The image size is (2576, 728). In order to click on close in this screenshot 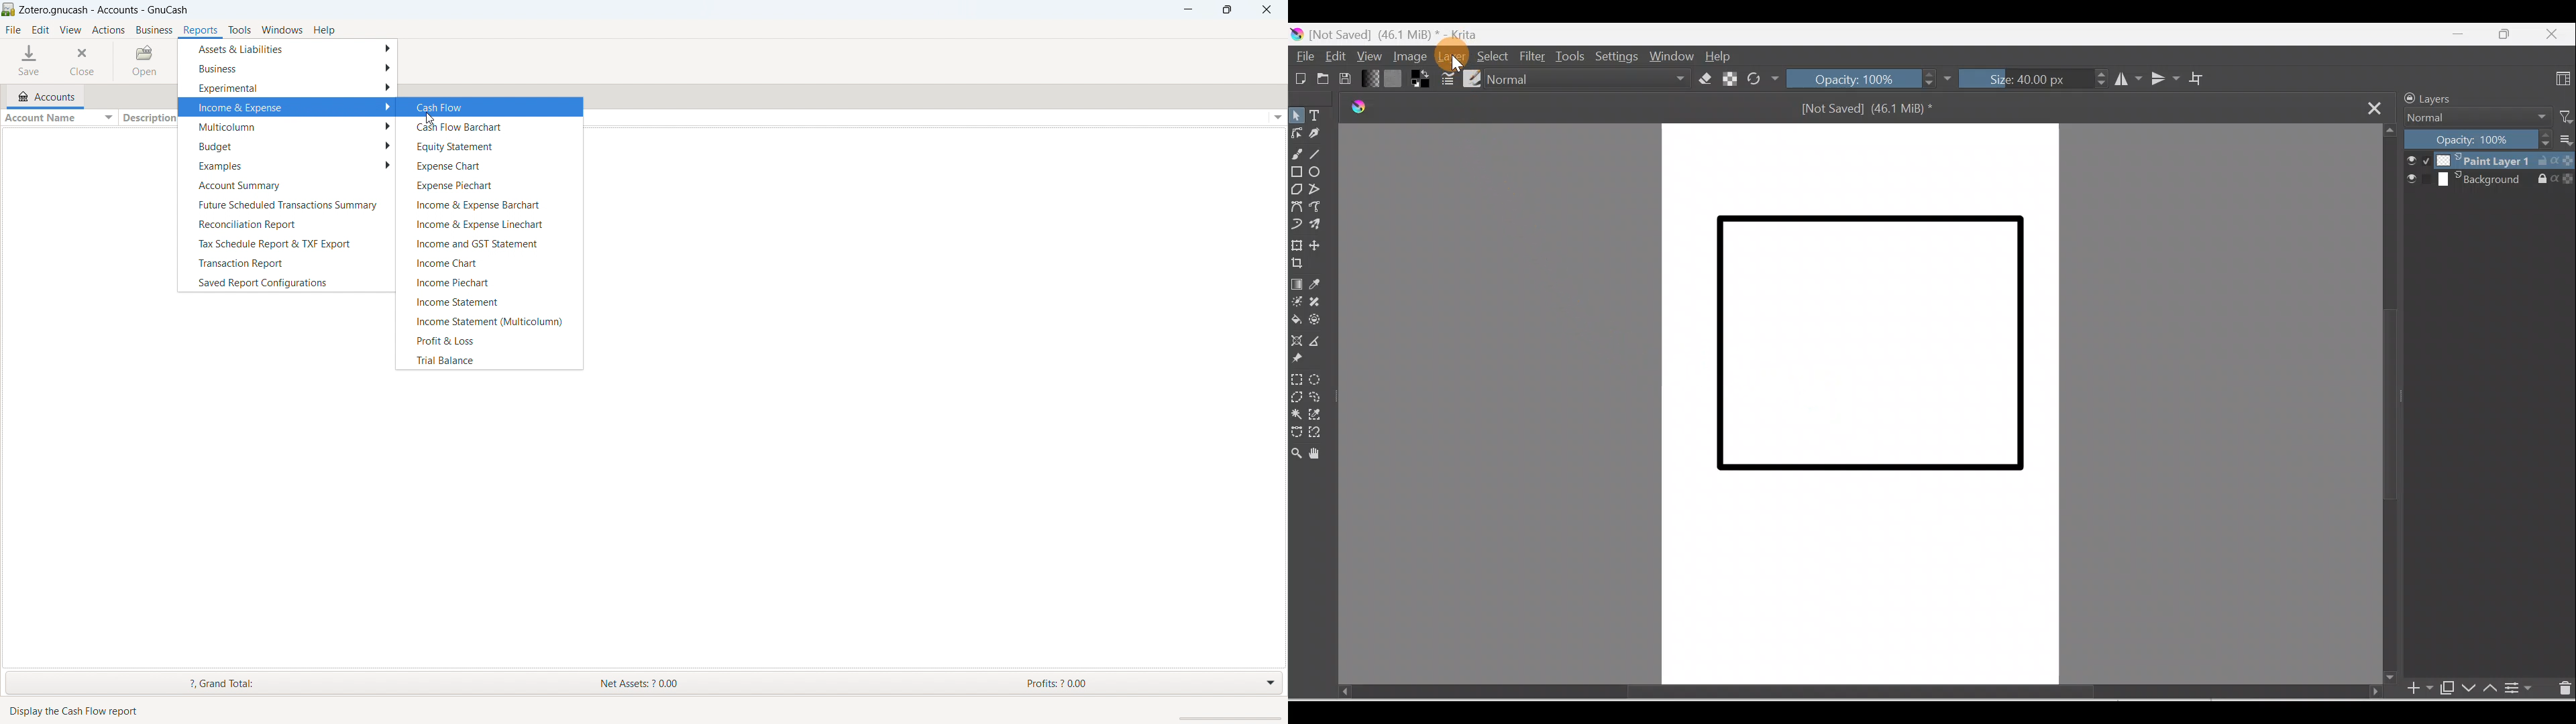, I will do `click(1266, 10)`.